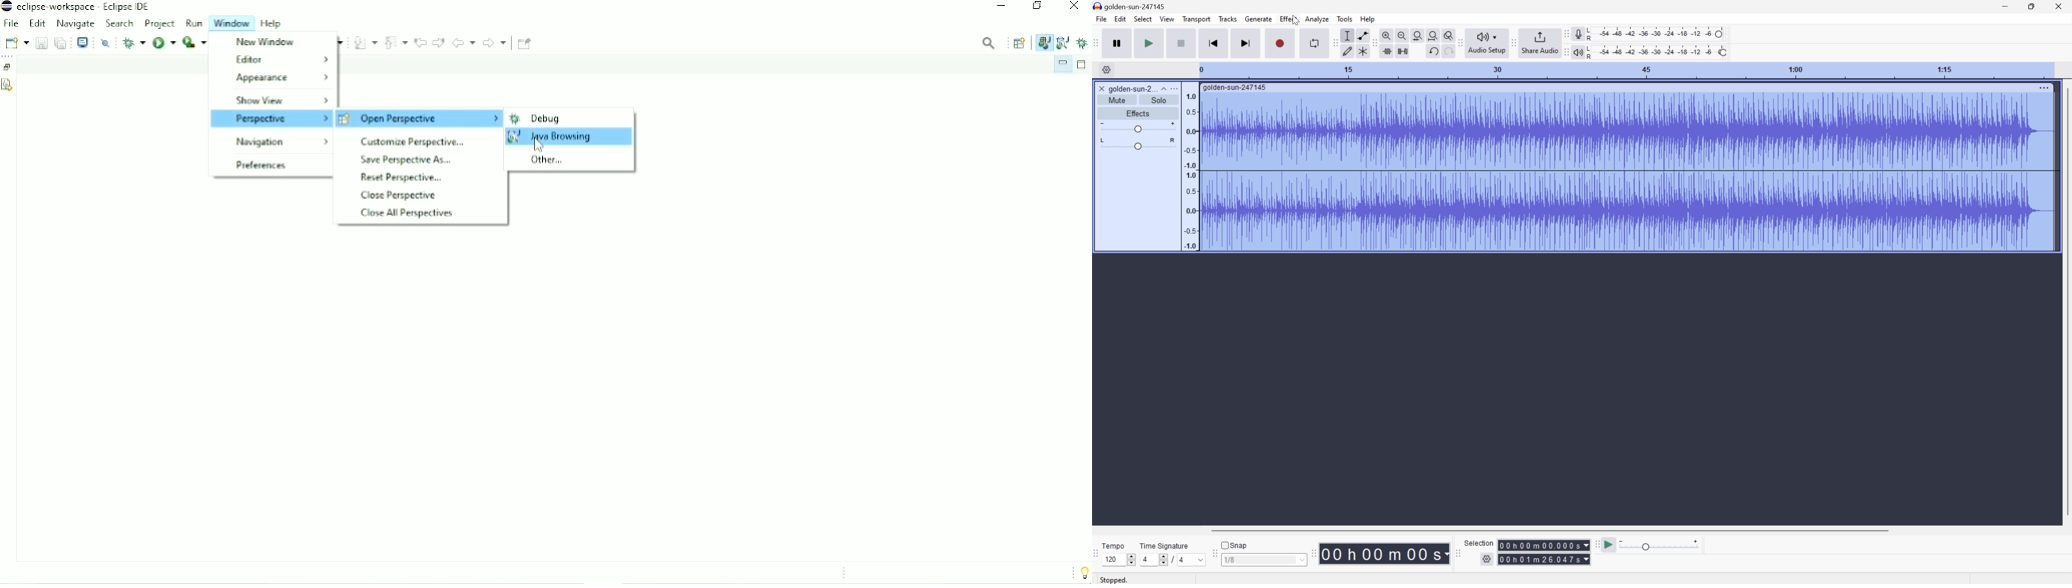  Describe the element at coordinates (1662, 545) in the screenshot. I see `Play back speed` at that location.